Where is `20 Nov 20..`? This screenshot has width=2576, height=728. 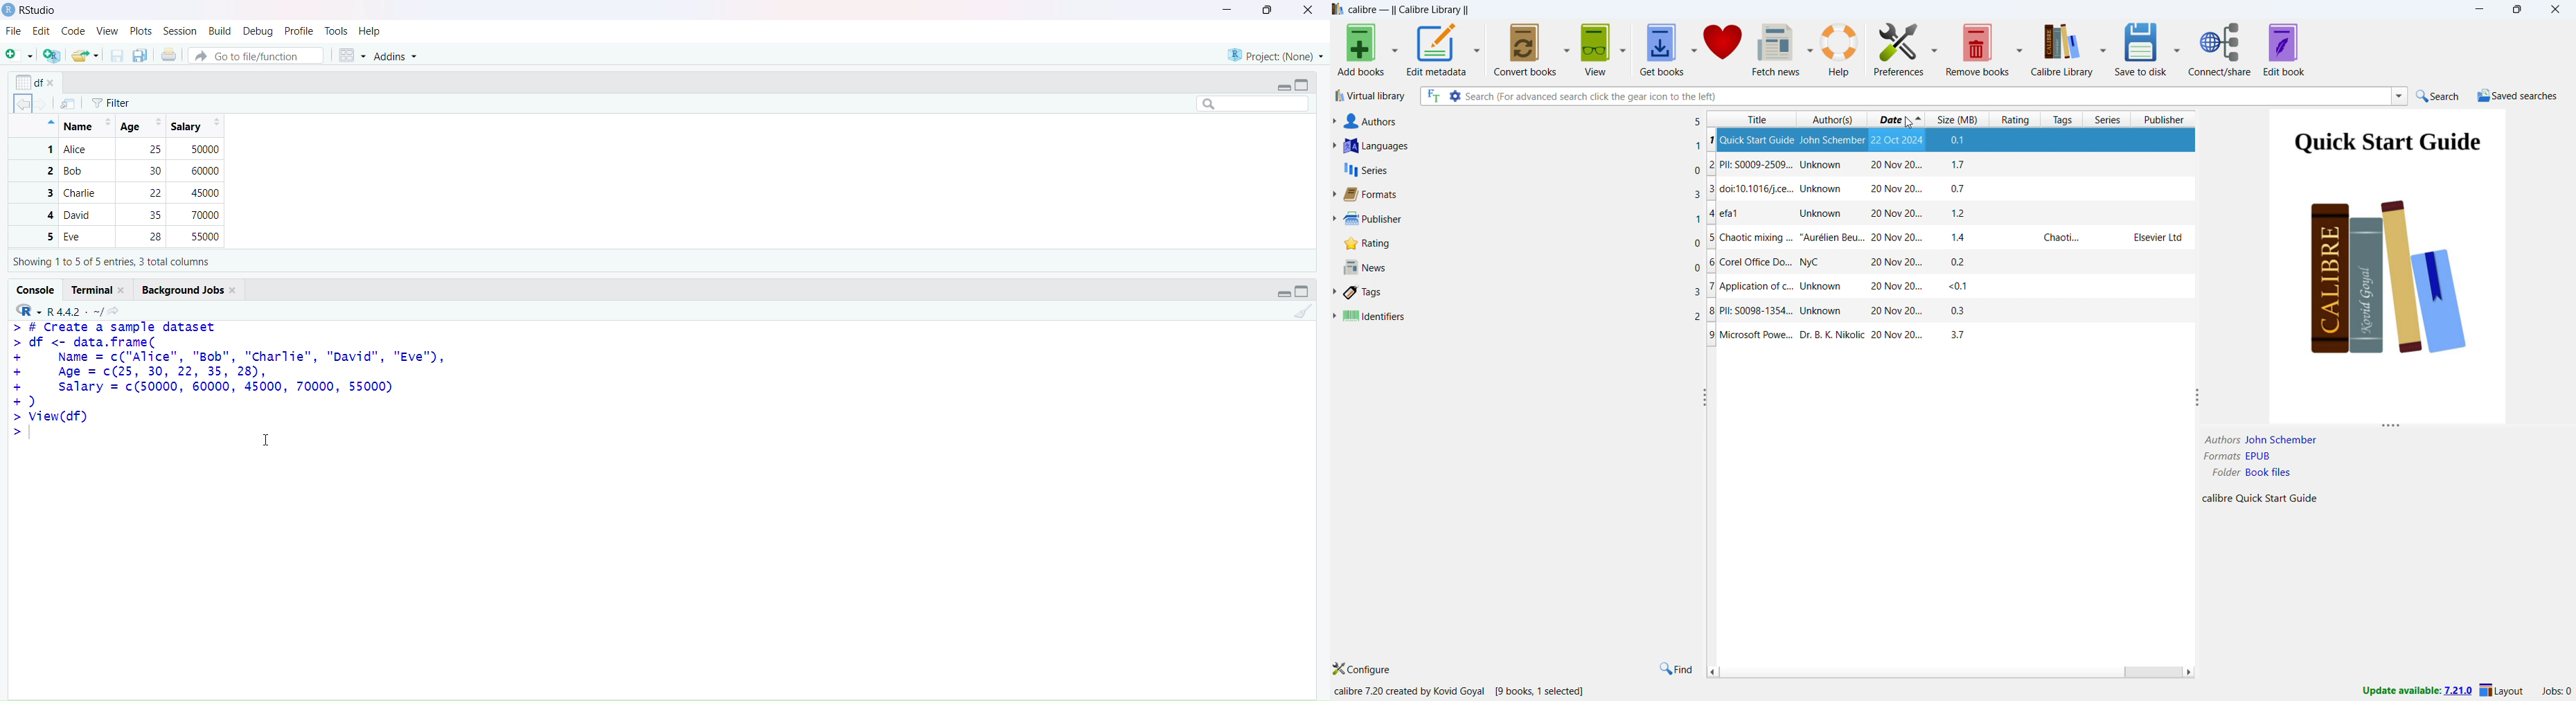
20 Nov 20.. is located at coordinates (1898, 262).